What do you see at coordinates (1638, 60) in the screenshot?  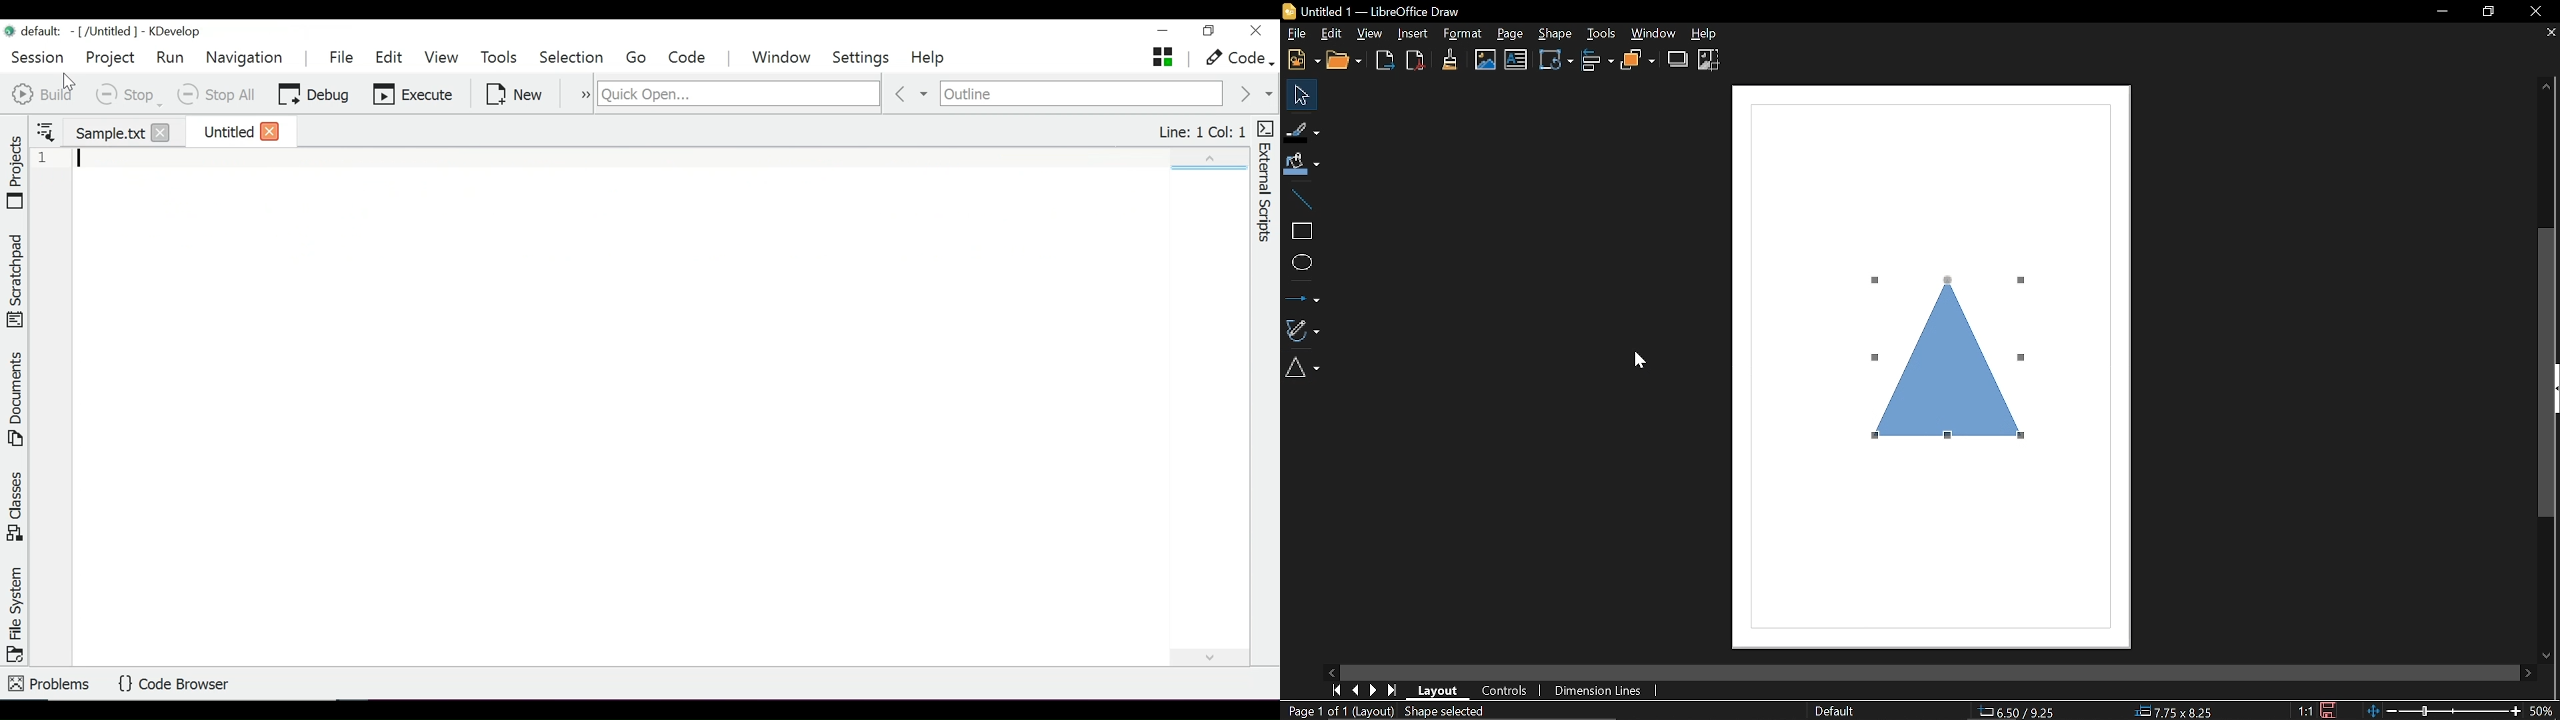 I see `Arrange` at bounding box center [1638, 60].